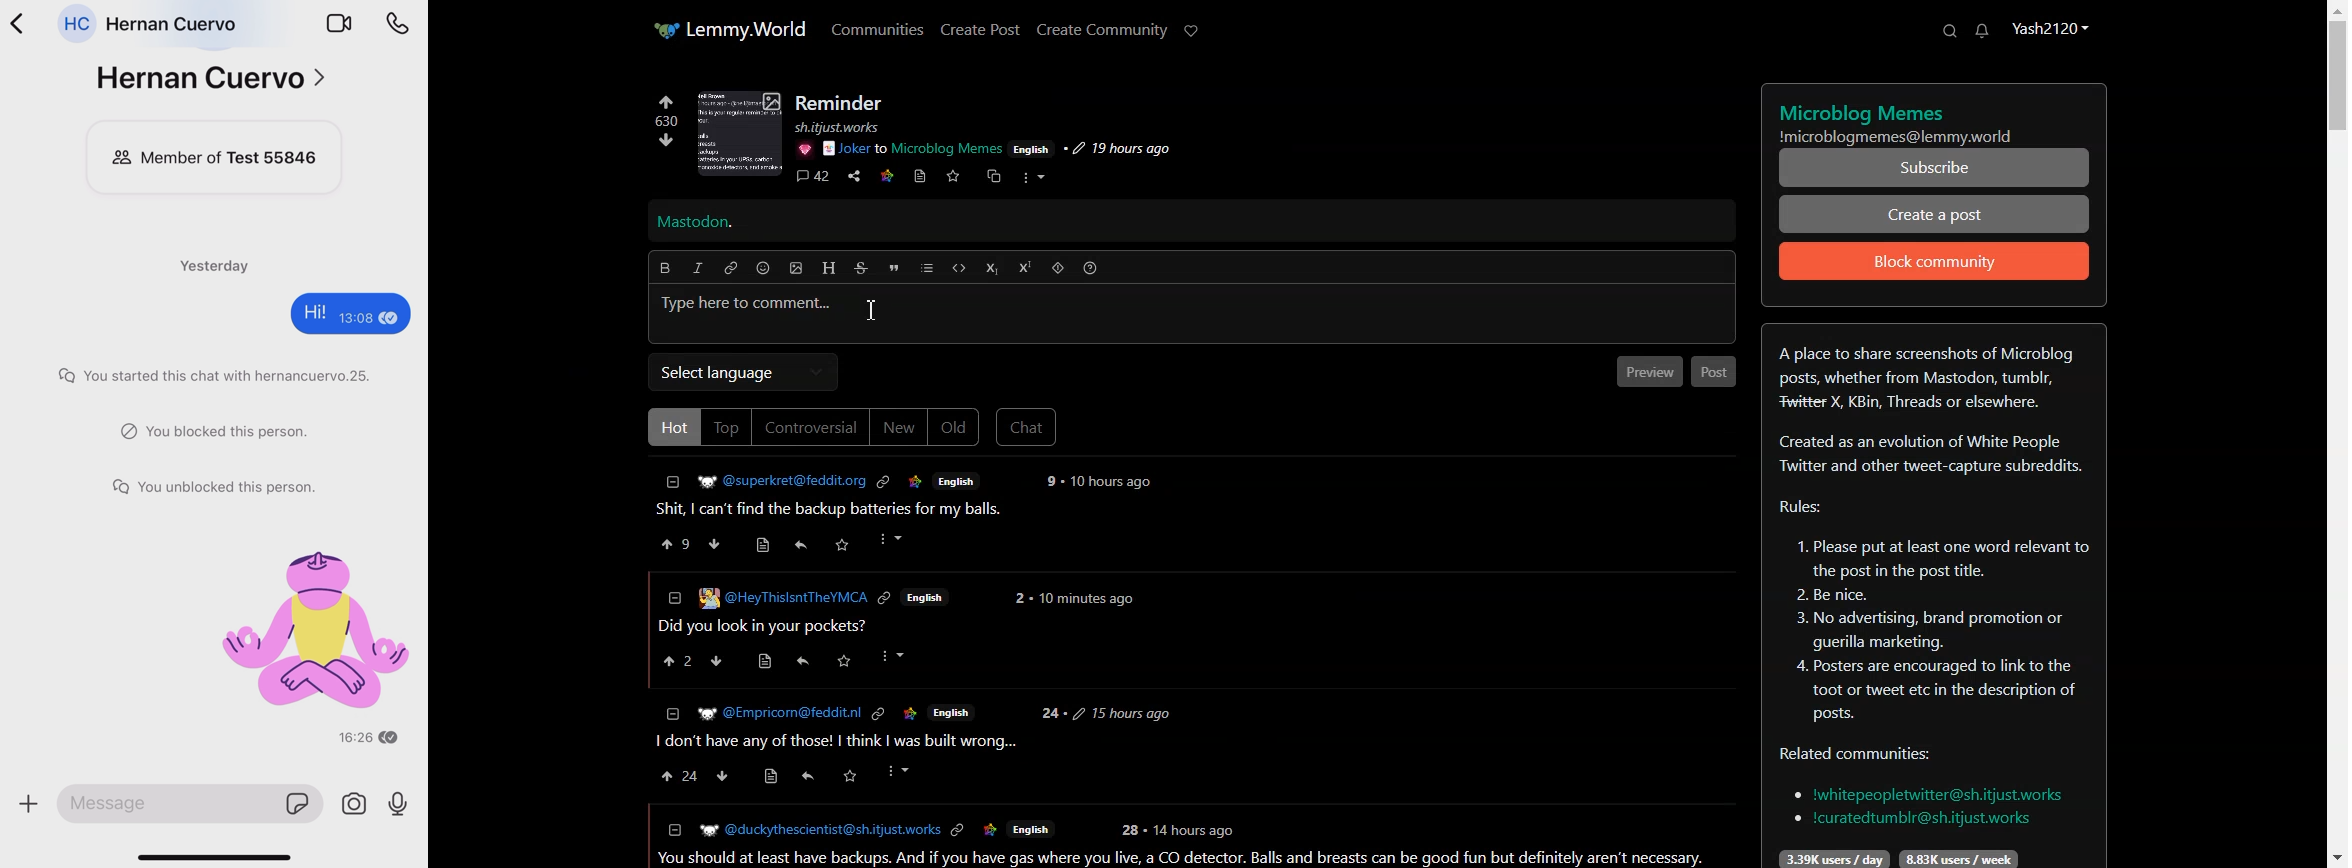  I want to click on , so click(719, 662).